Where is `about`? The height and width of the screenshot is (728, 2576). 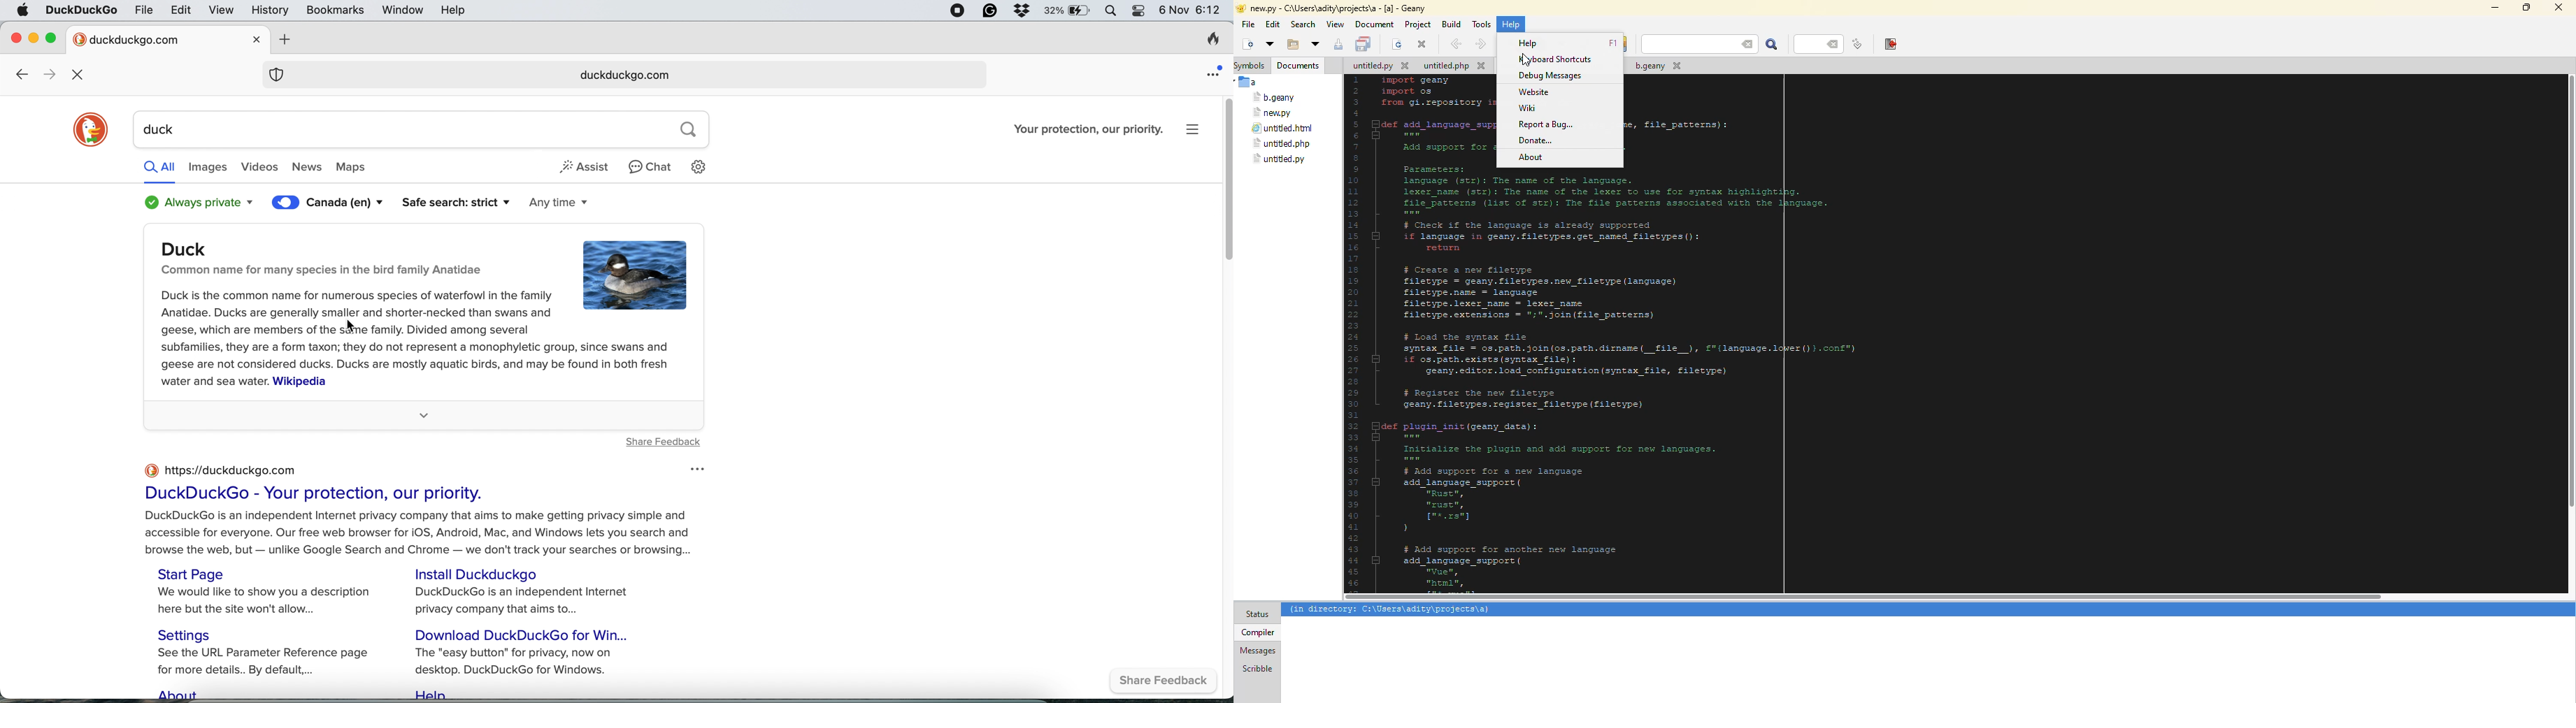 about is located at coordinates (1533, 157).